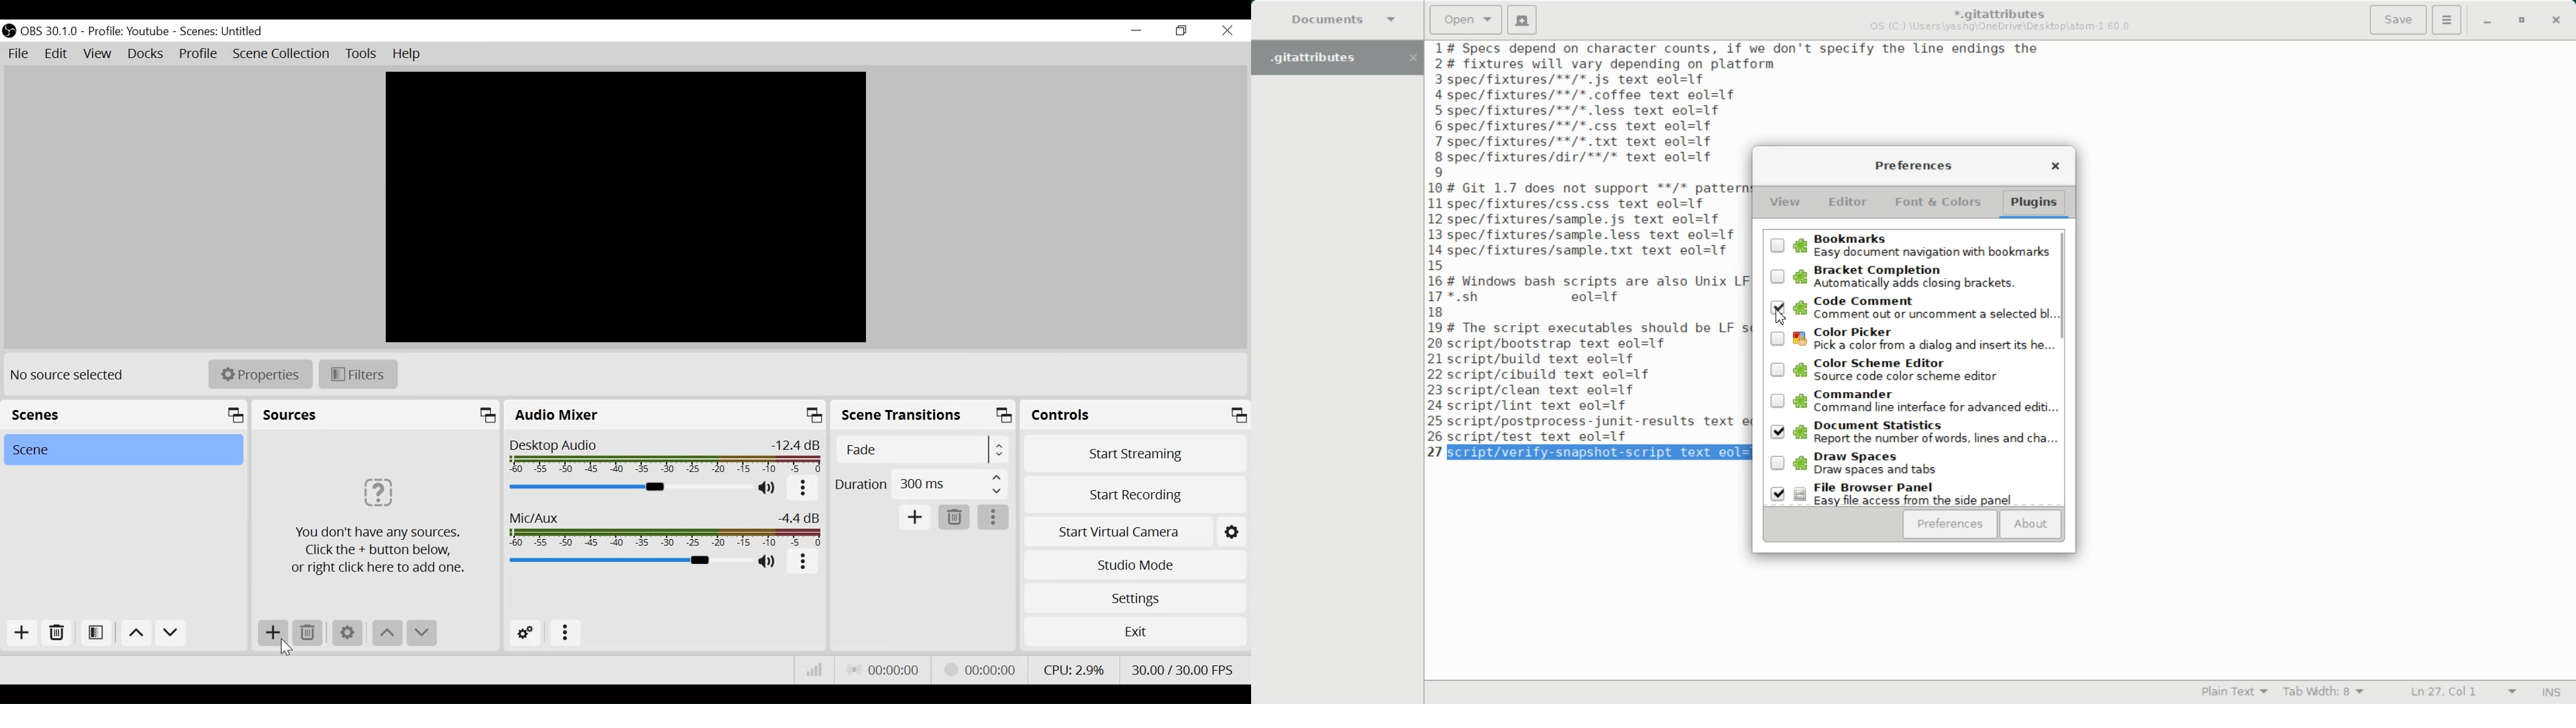 This screenshot has width=2576, height=728. I want to click on Ln 27, Col 42, so click(2458, 692).